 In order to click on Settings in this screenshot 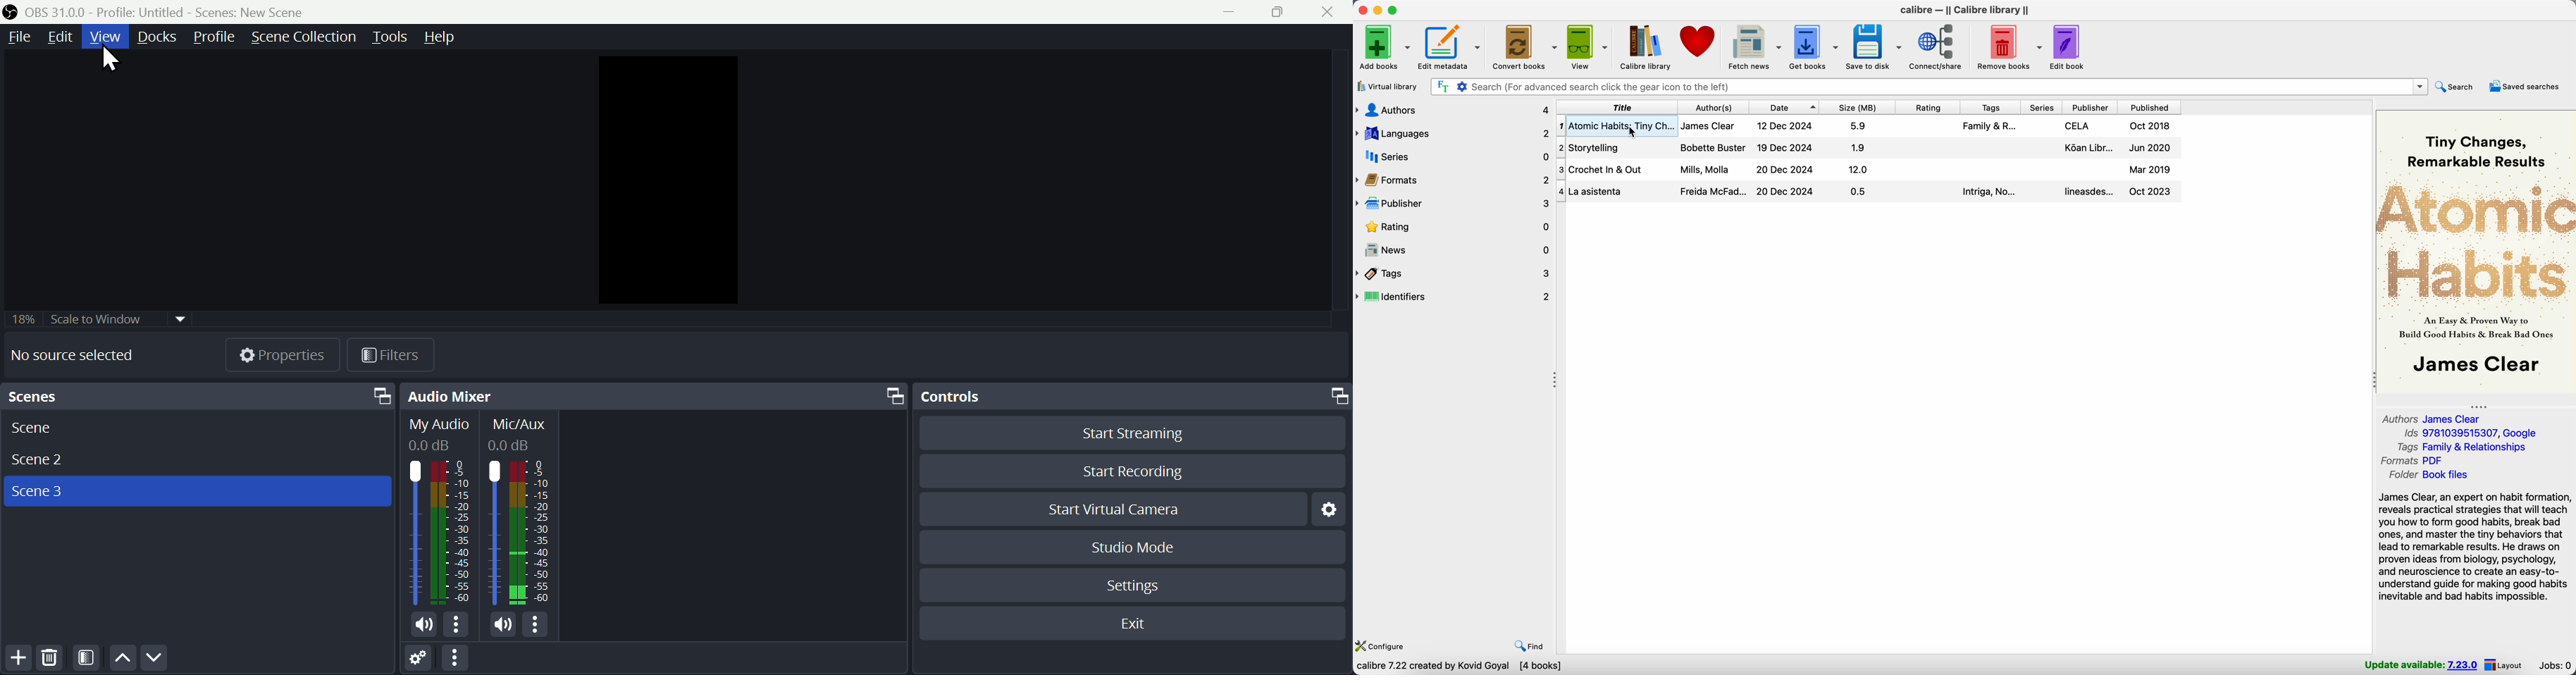, I will do `click(1332, 510)`.